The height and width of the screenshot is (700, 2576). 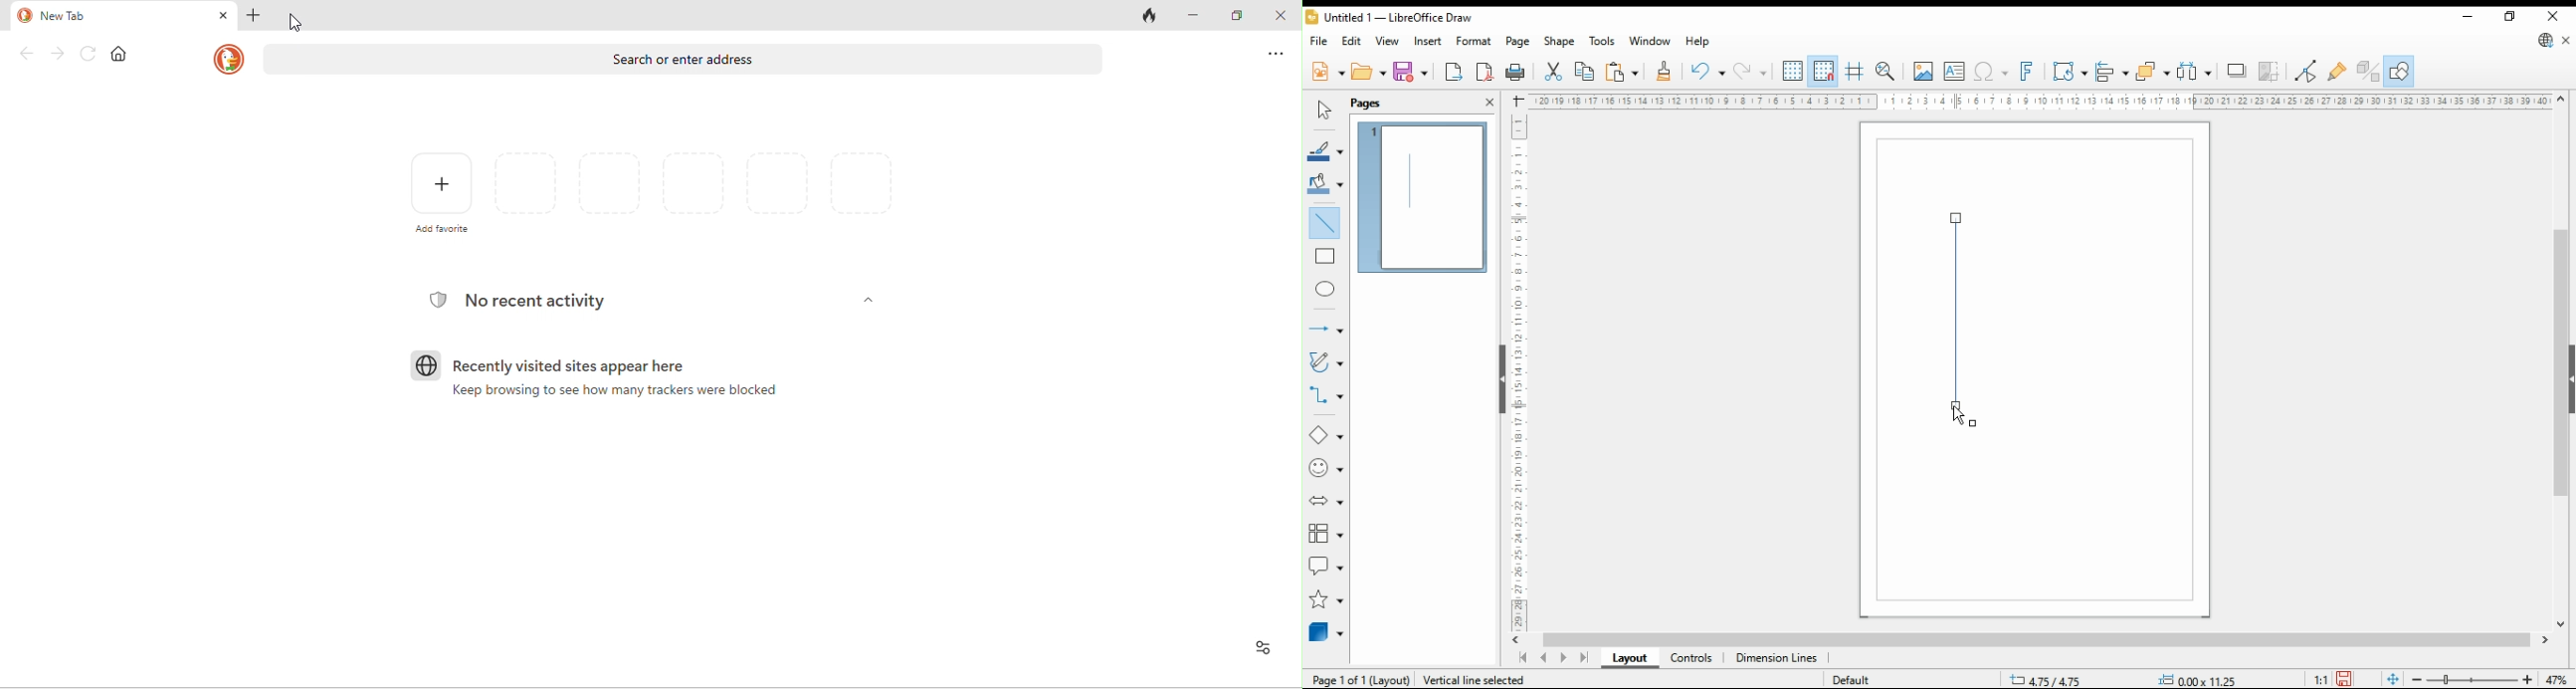 I want to click on symbol shapes, so click(x=1325, y=469).